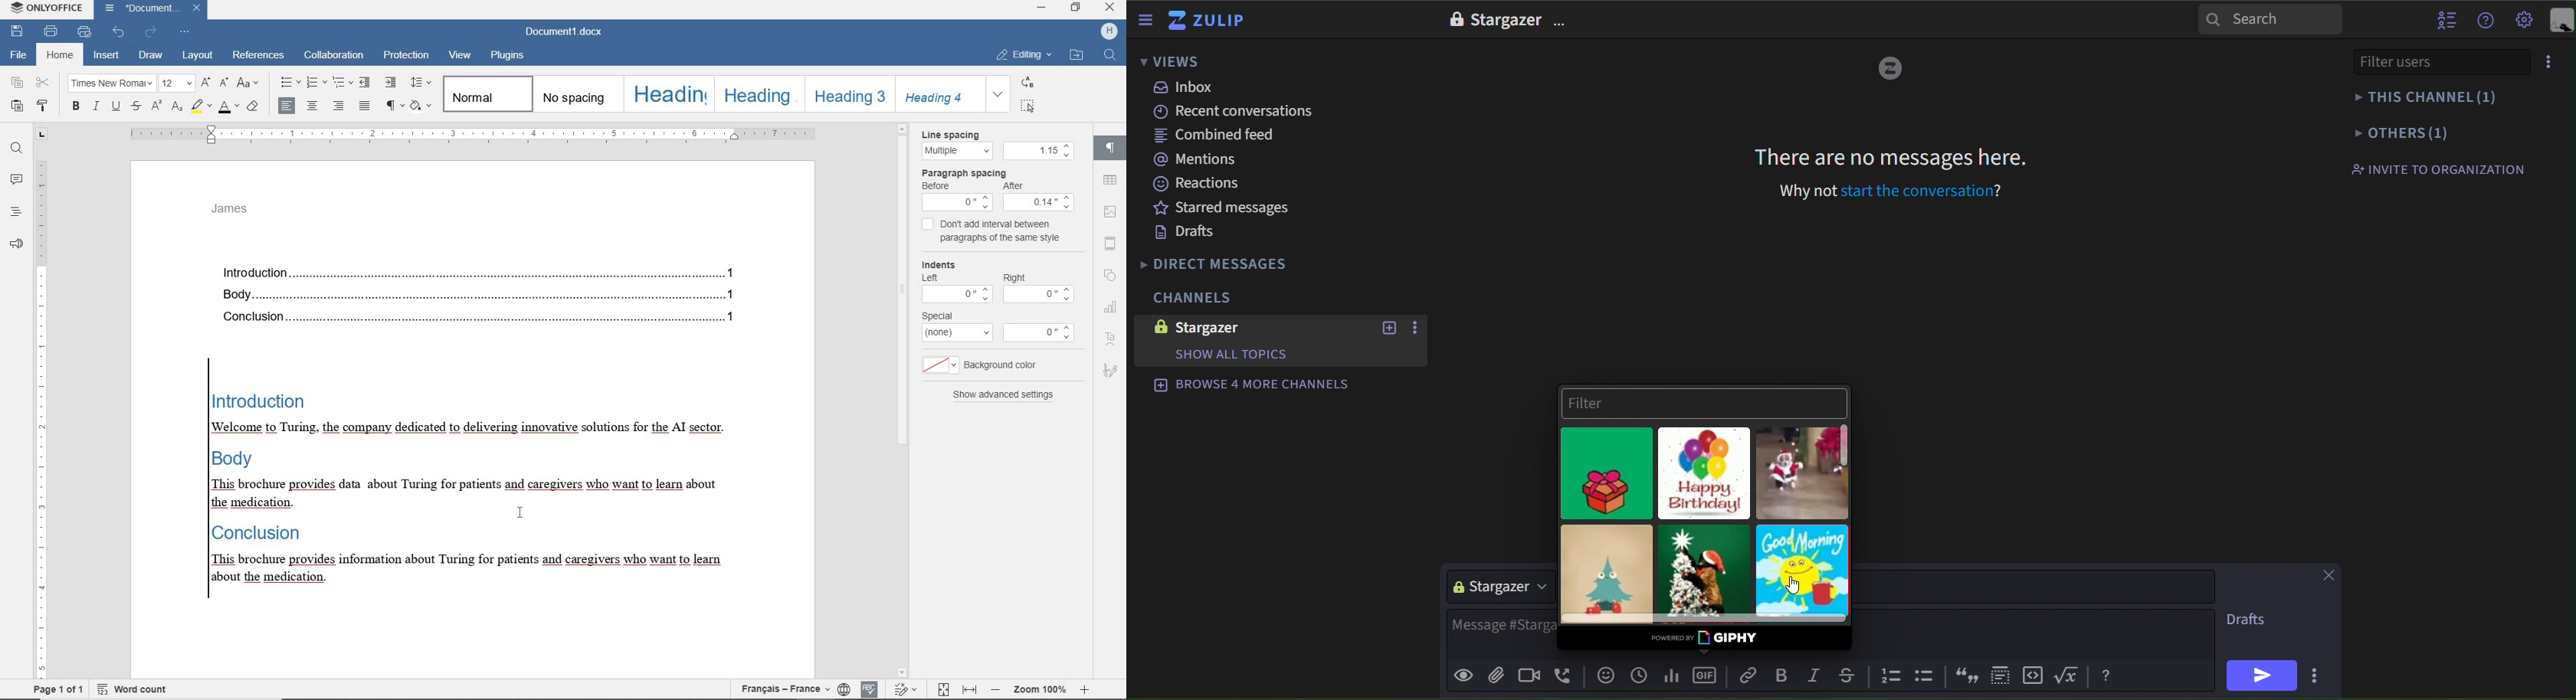 The image size is (2576, 700). Describe the element at coordinates (1495, 675) in the screenshot. I see `upload files` at that location.